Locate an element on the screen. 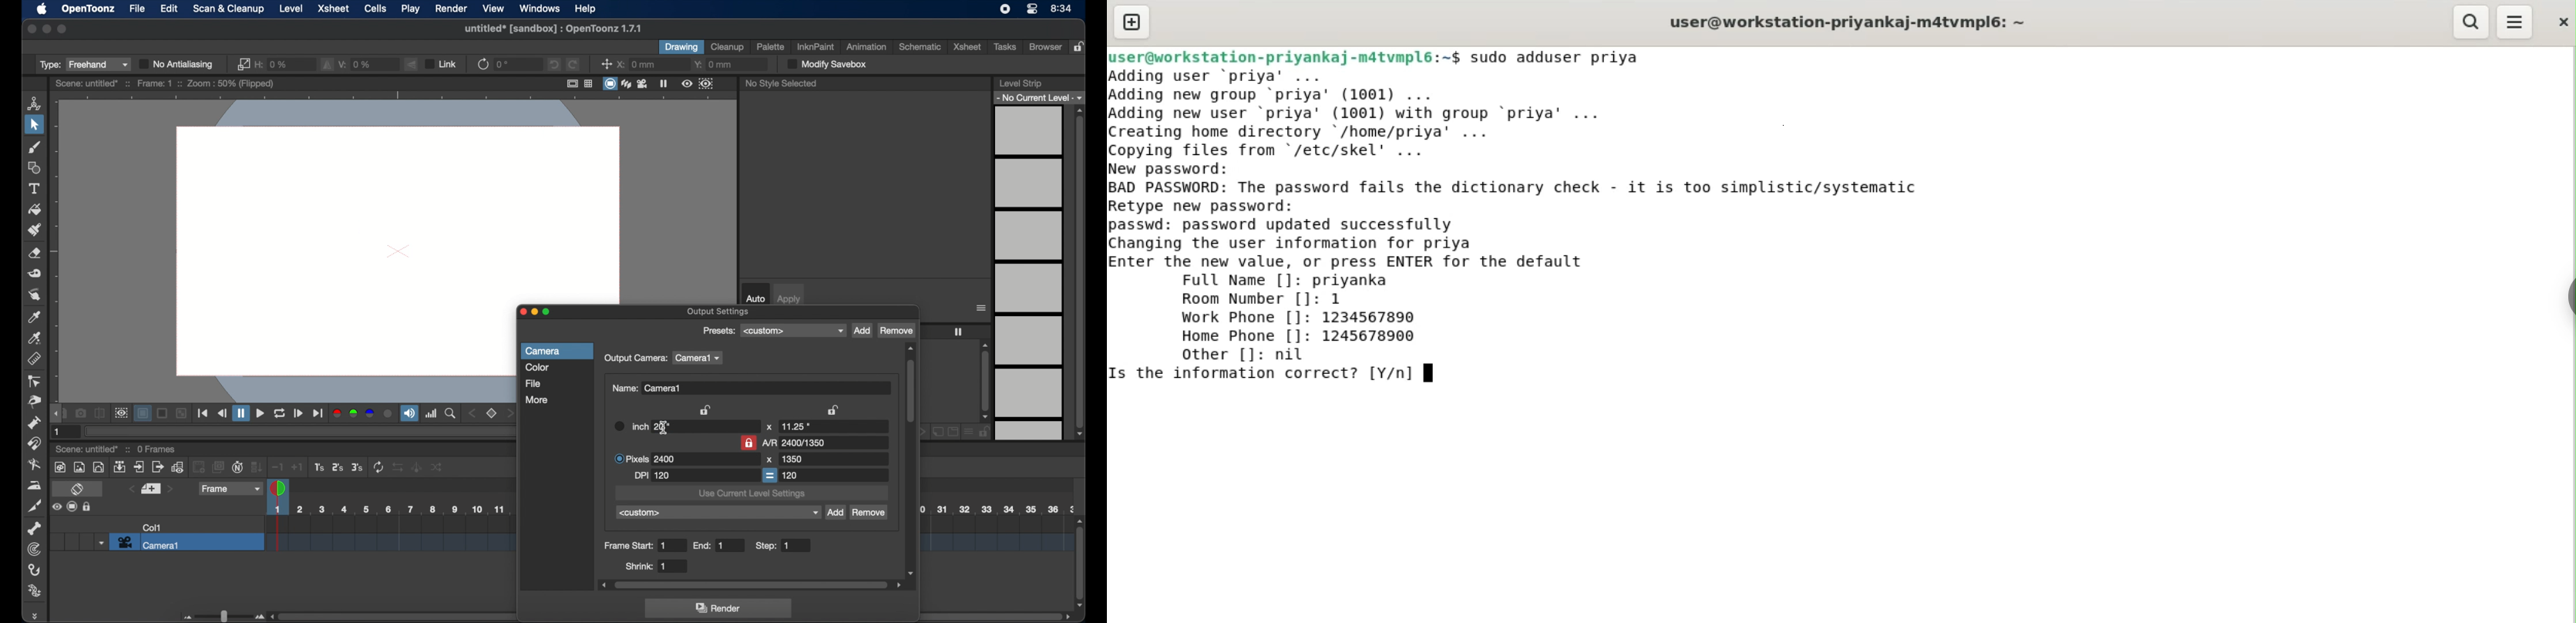 The image size is (2576, 644). paint brush tool is located at coordinates (35, 229).